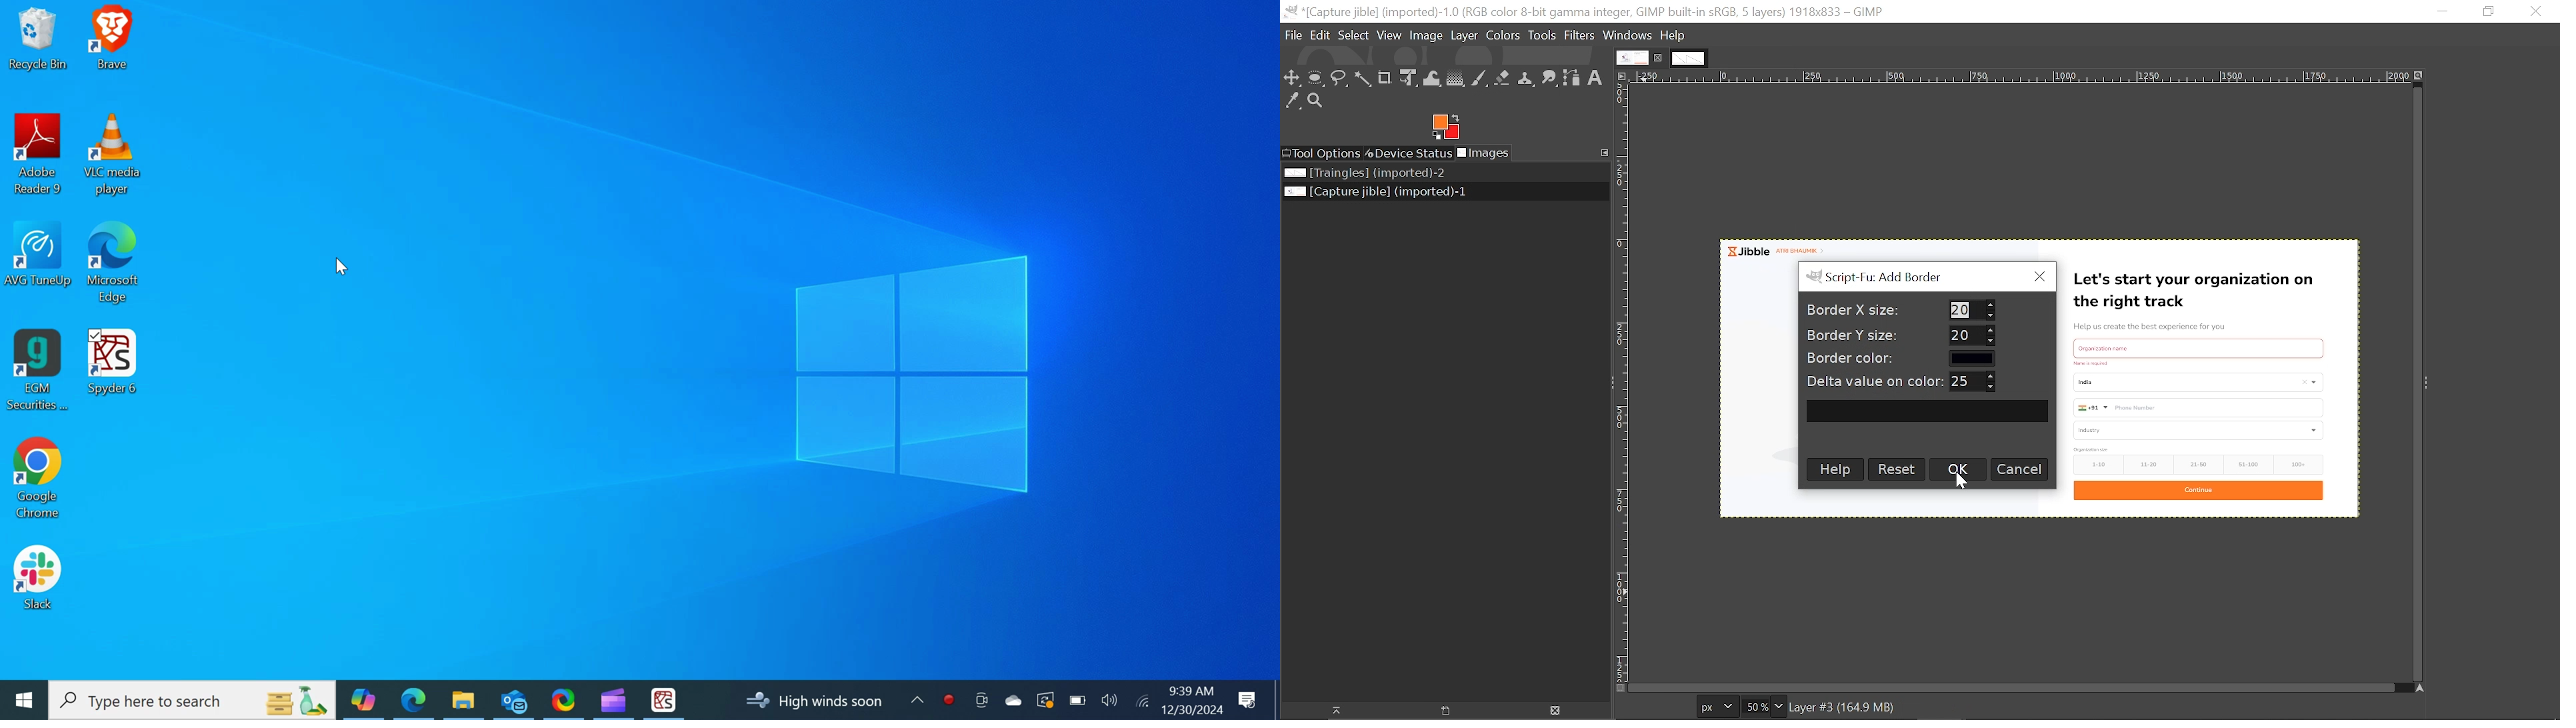 This screenshot has height=728, width=2576. I want to click on ShareX Desktop Icon, so click(563, 699).